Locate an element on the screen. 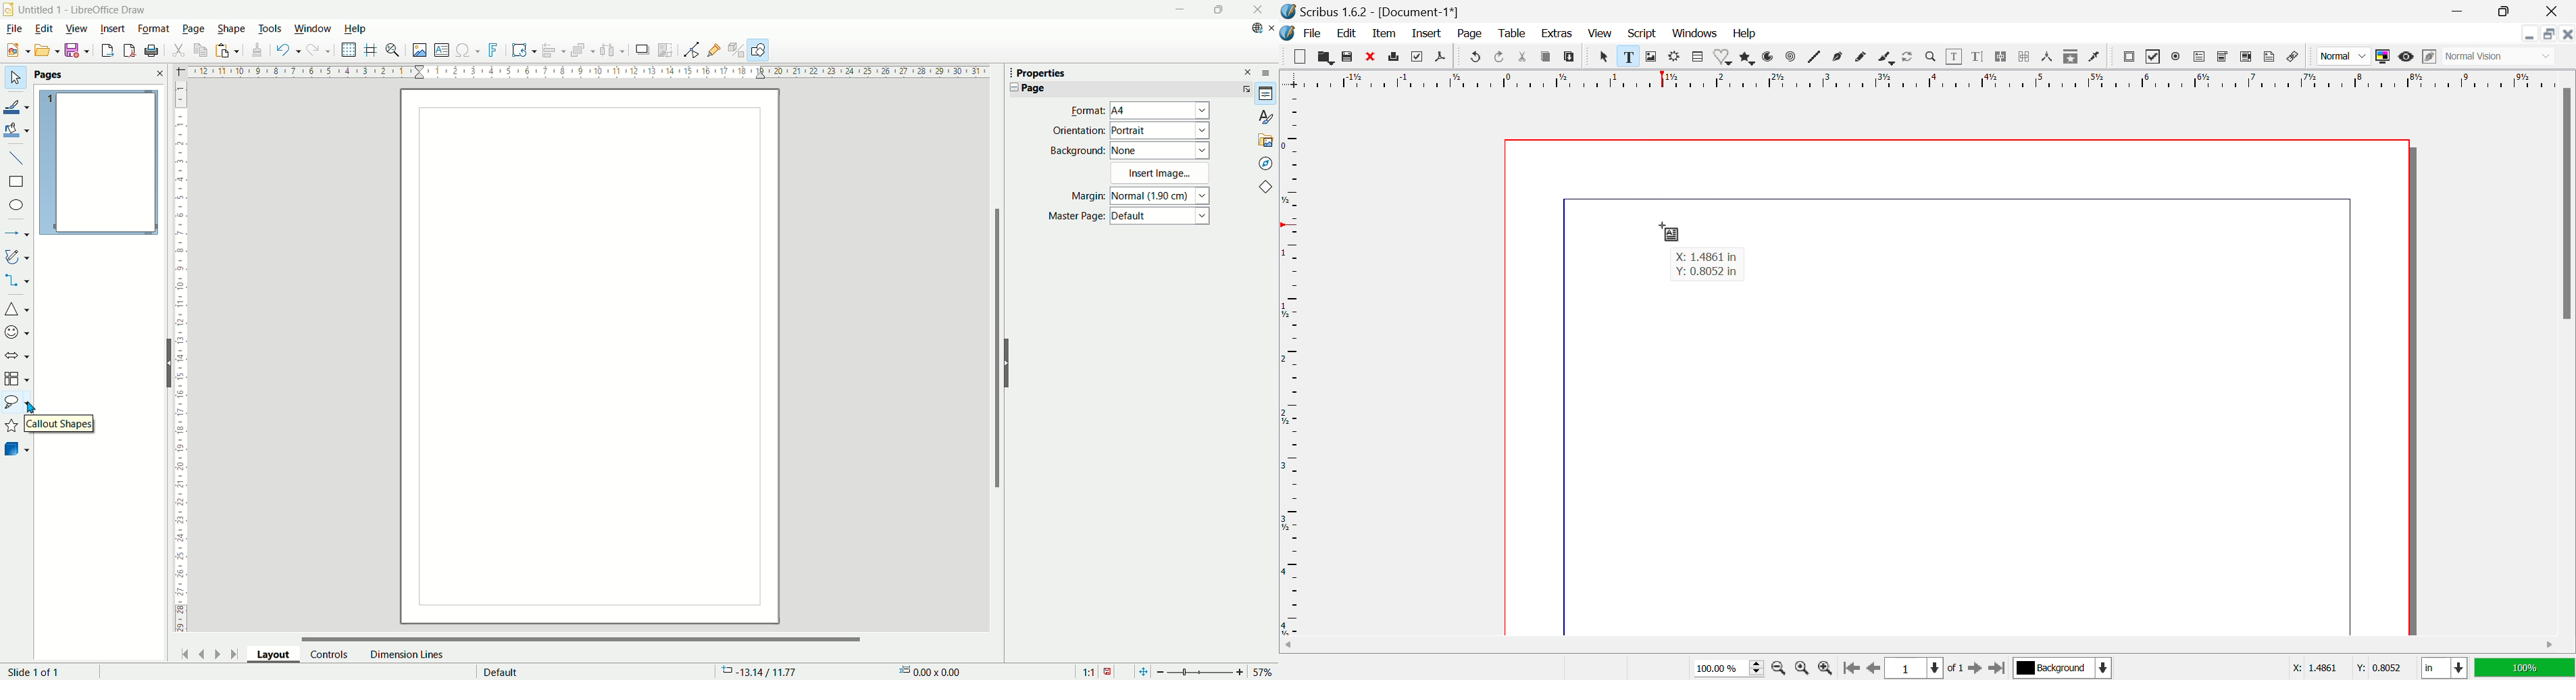 This screenshot has height=700, width=2576. Calligraphic Line is located at coordinates (1886, 58).